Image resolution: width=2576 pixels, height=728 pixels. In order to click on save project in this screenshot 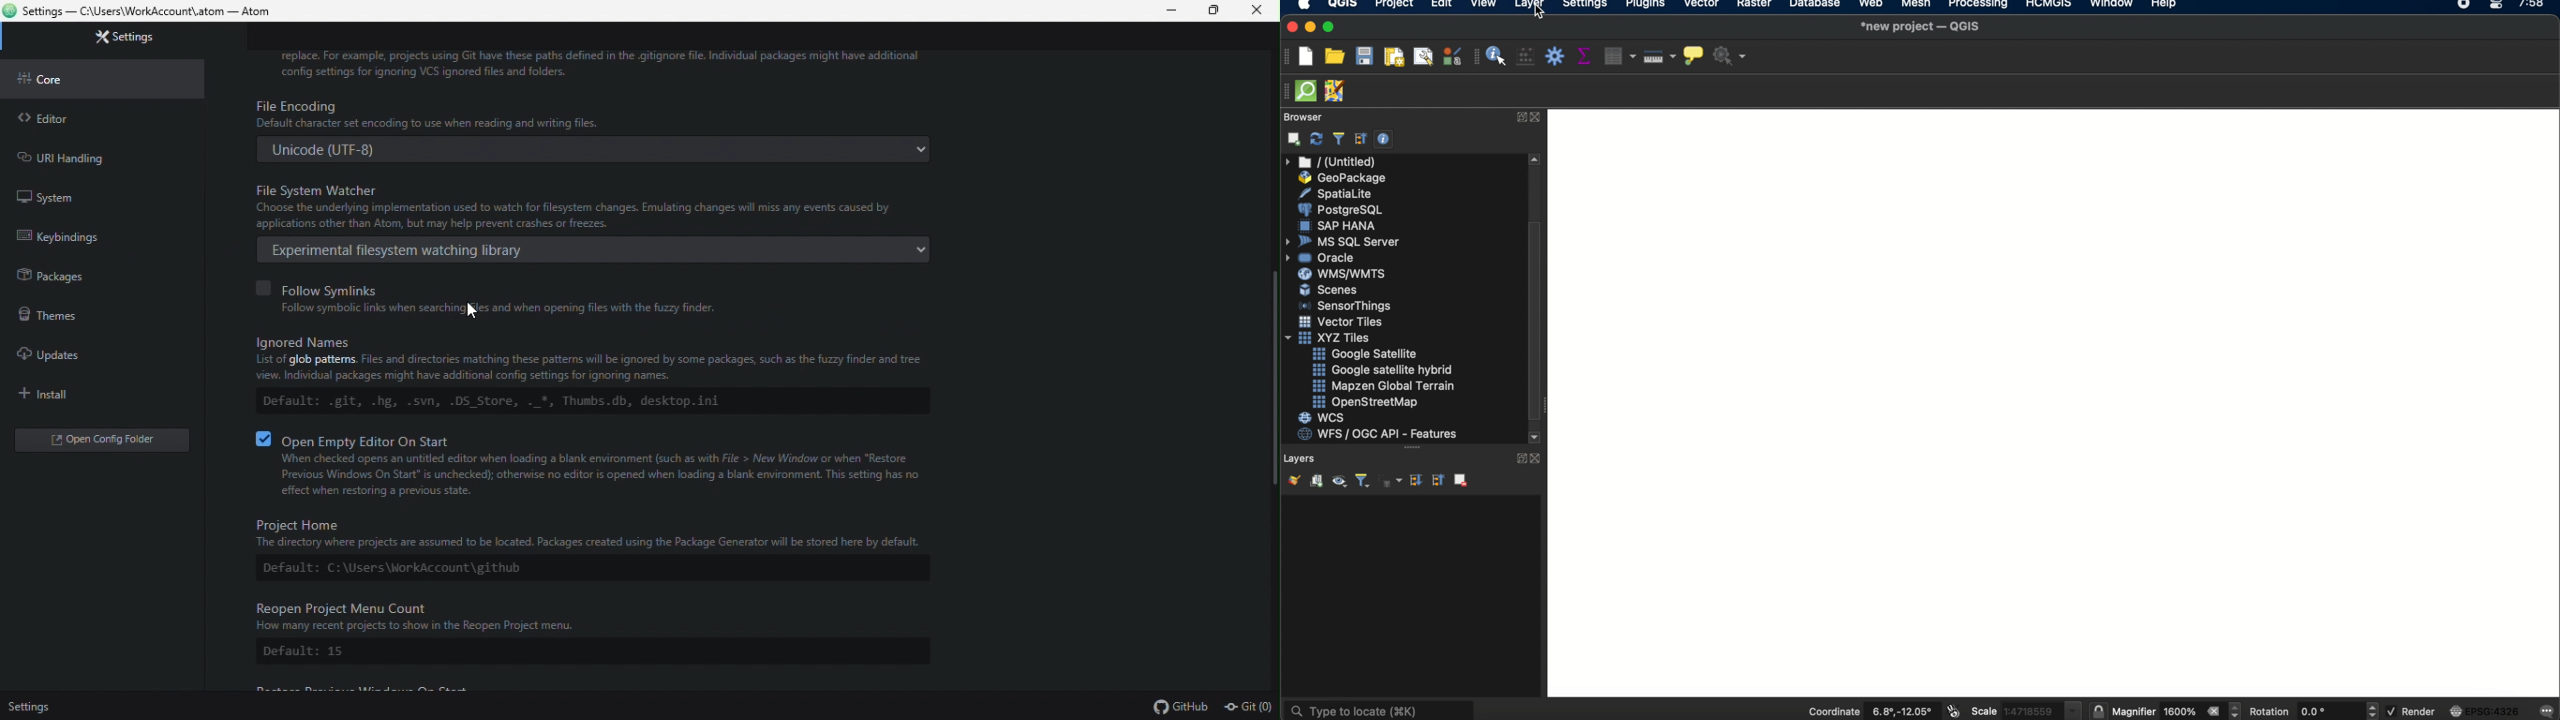, I will do `click(1363, 57)`.